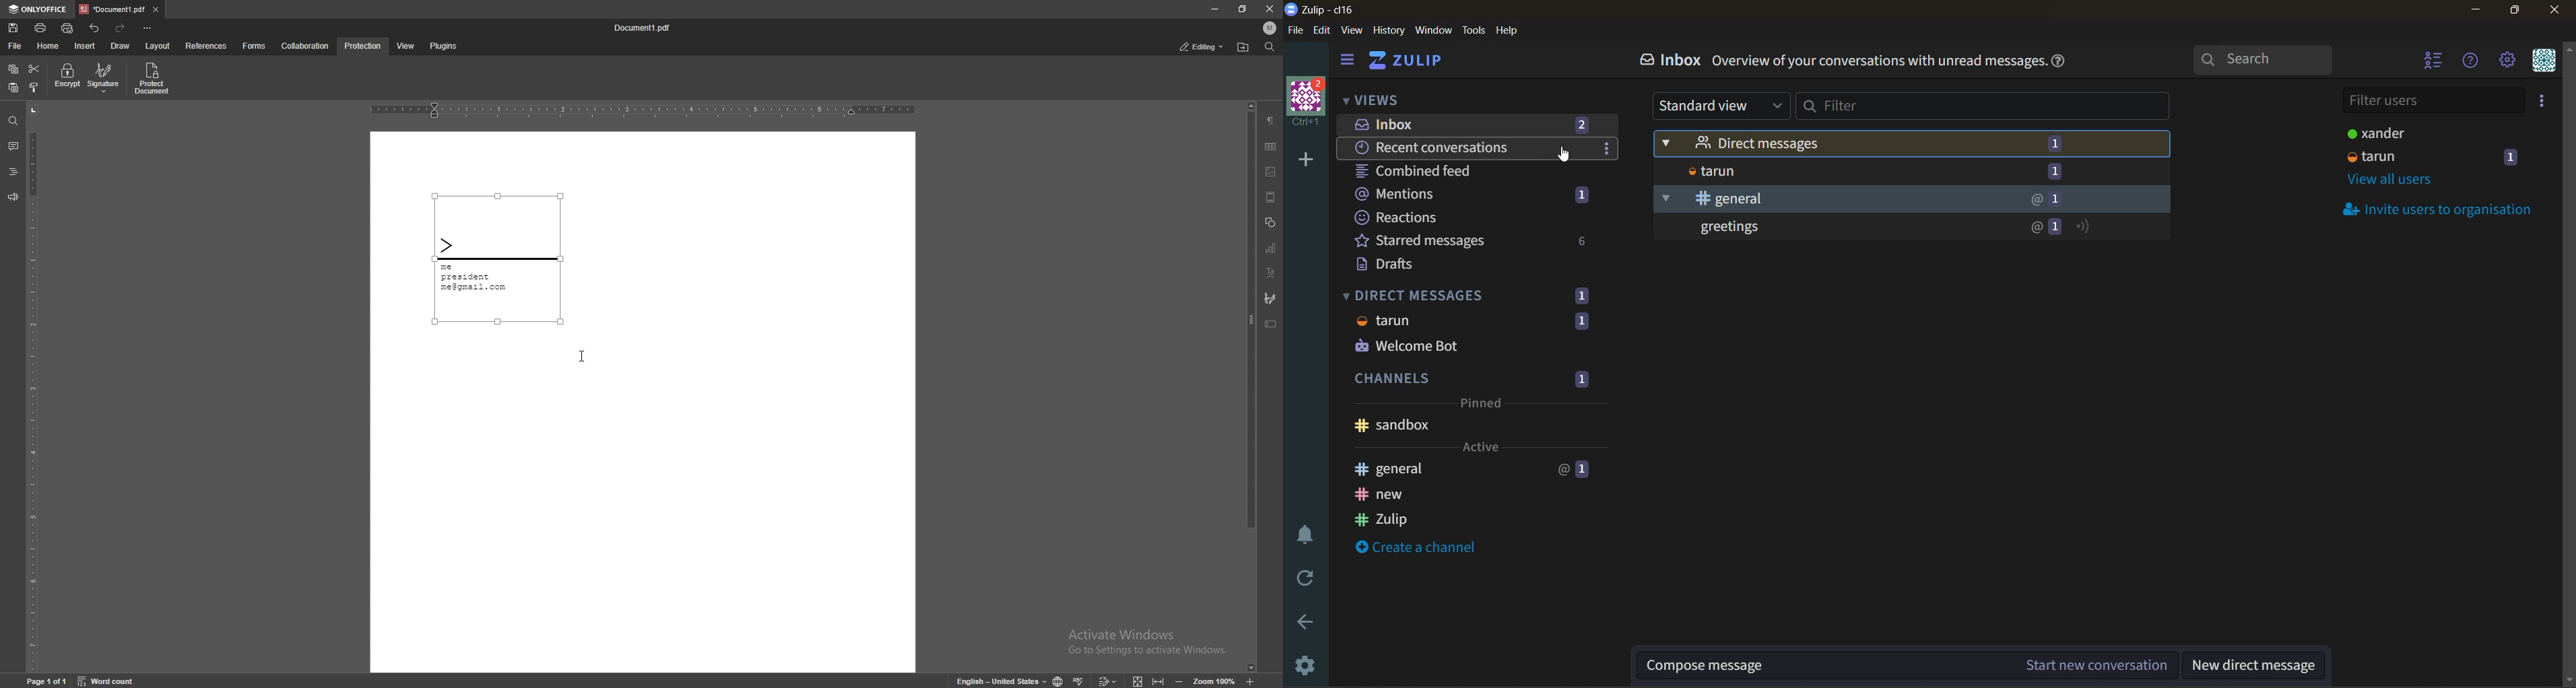 The image size is (2576, 700). I want to click on tarun, so click(1840, 172).